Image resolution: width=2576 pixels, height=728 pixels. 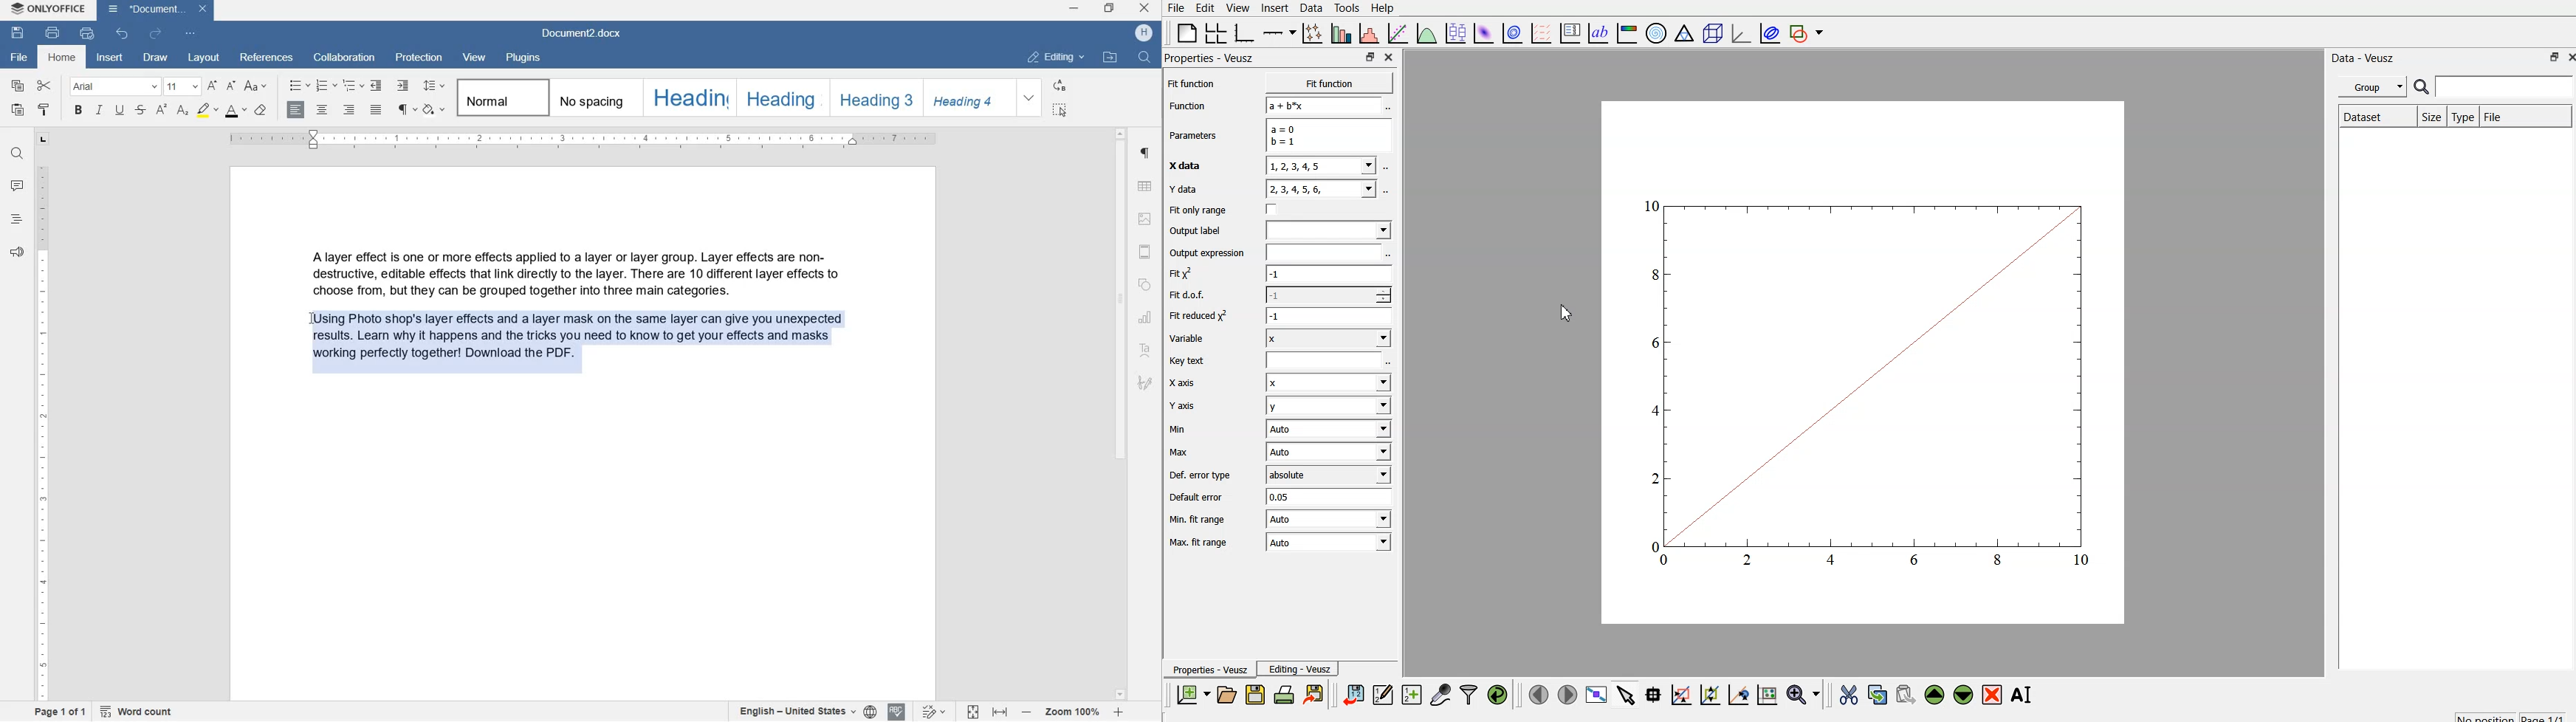 What do you see at coordinates (1410, 695) in the screenshot?
I see `create new datasets` at bounding box center [1410, 695].